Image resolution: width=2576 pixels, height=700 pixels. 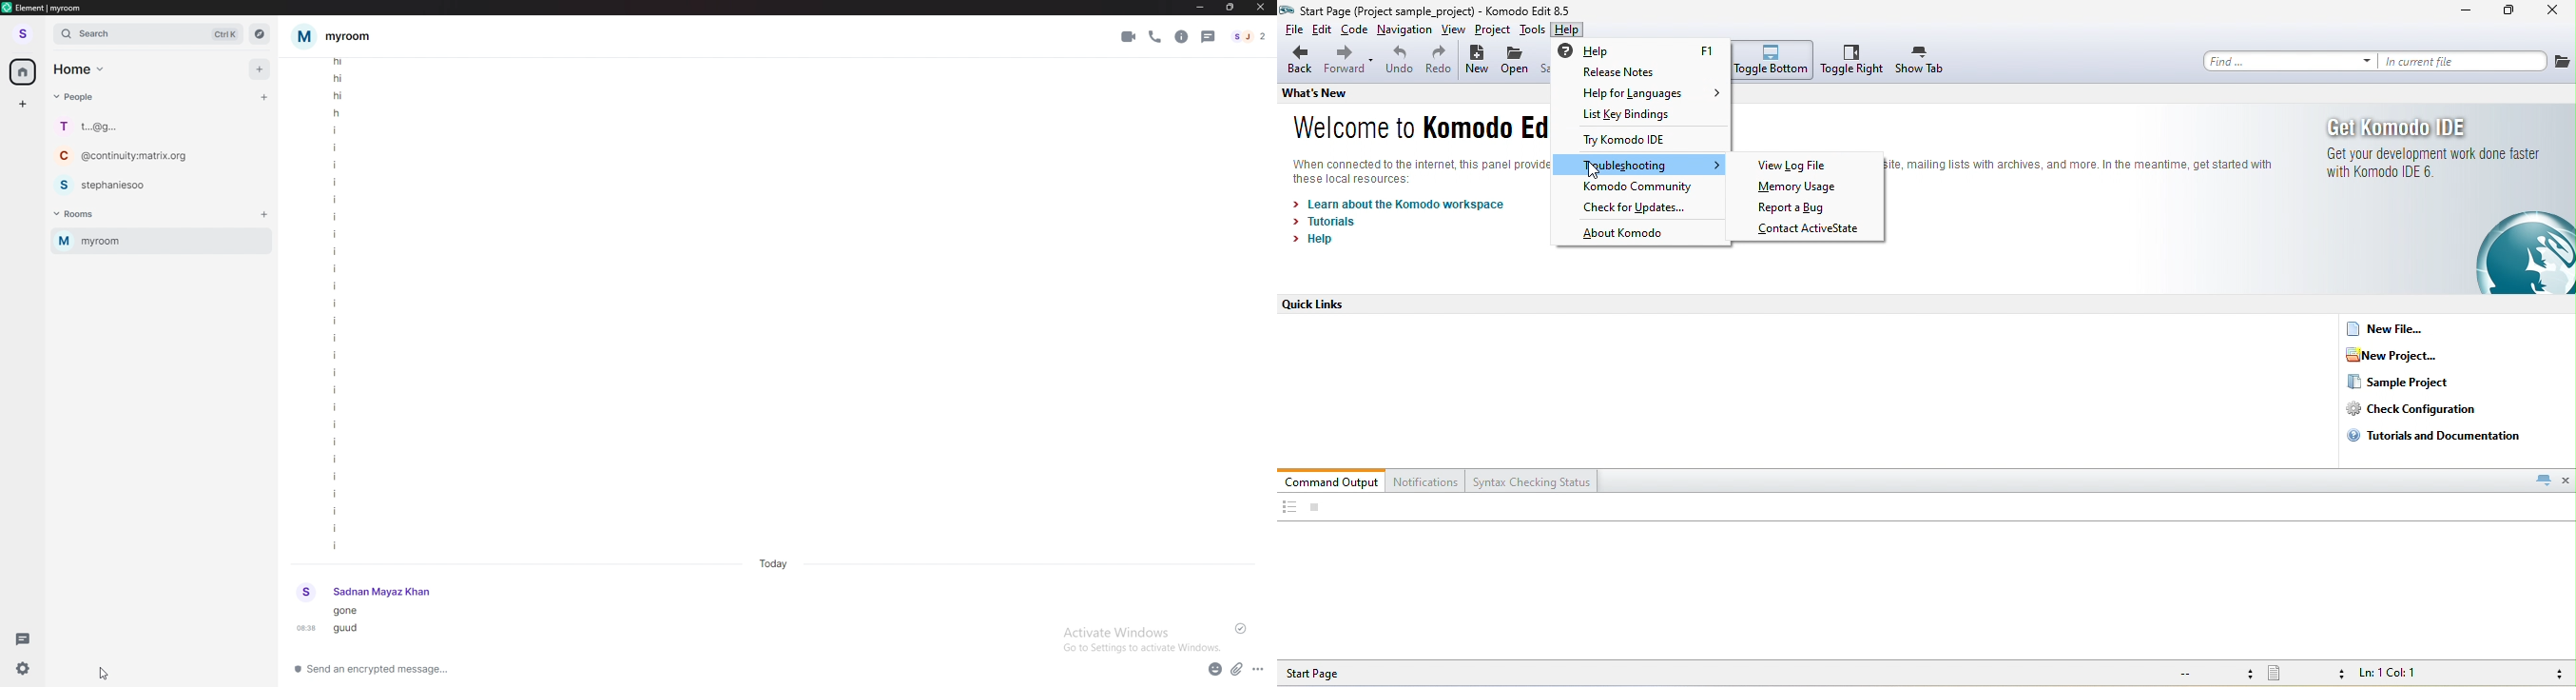 I want to click on create a space, so click(x=23, y=104).